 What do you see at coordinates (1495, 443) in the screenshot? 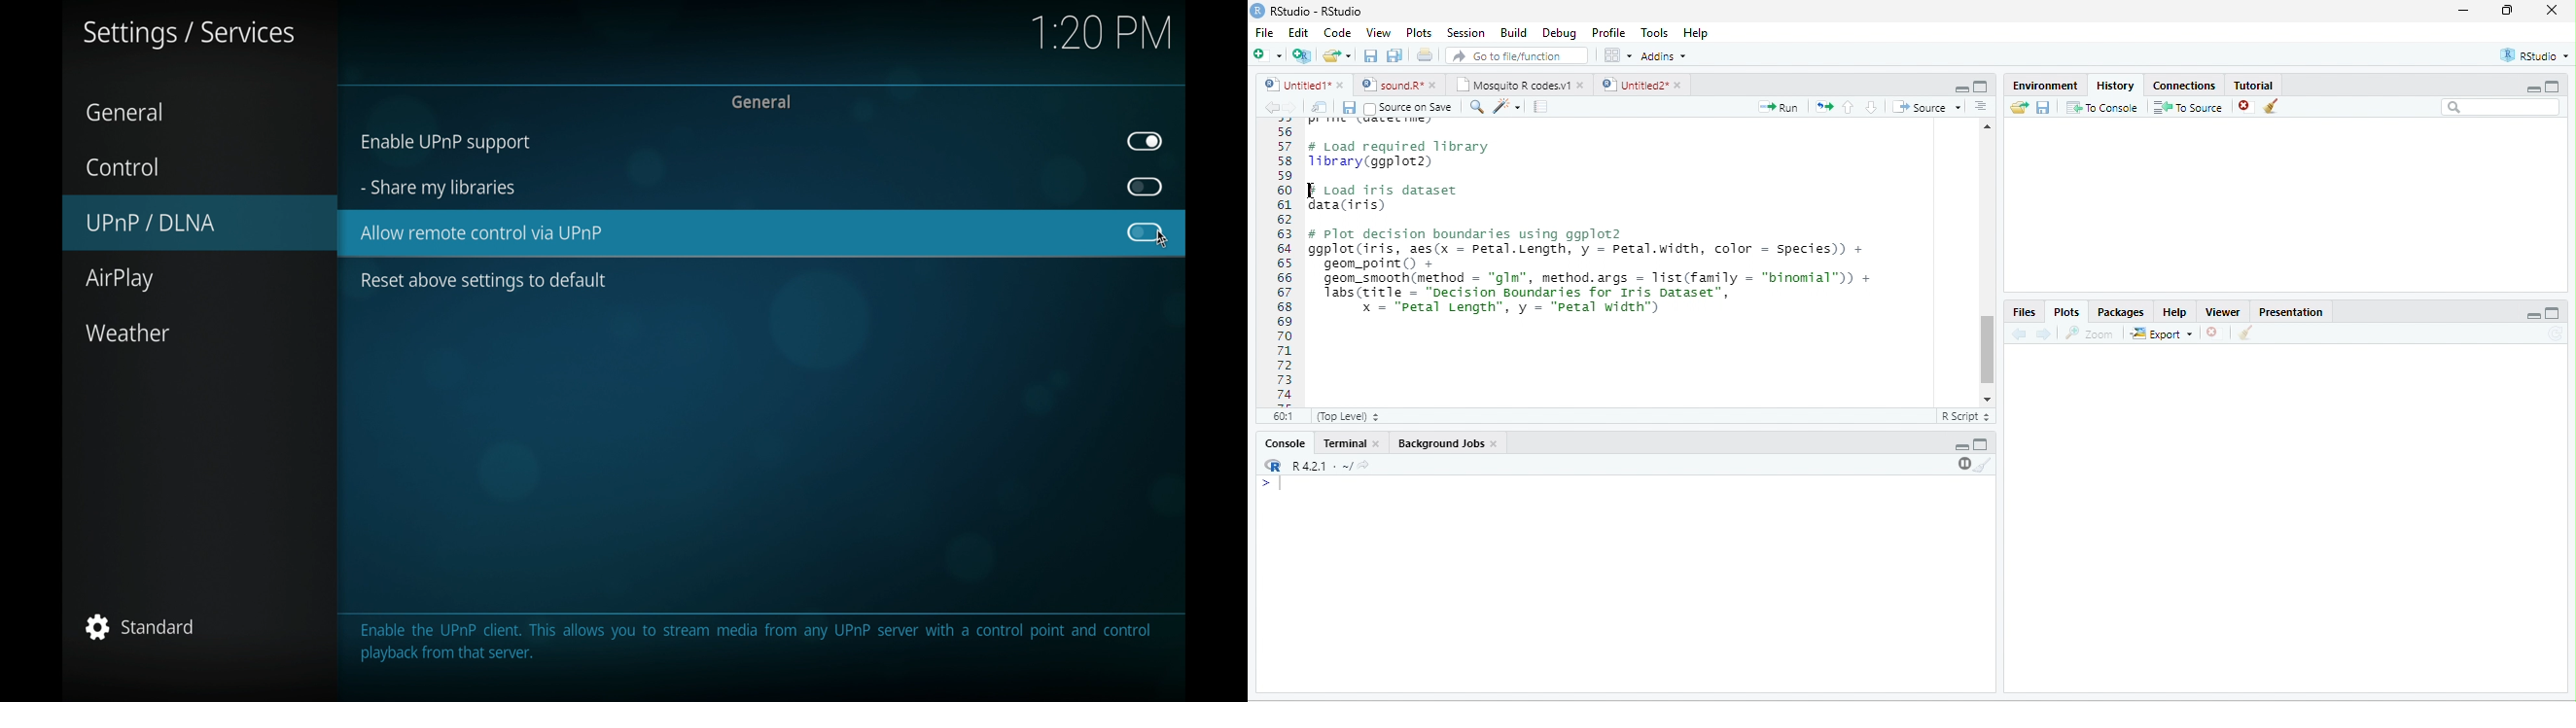
I see `close` at bounding box center [1495, 443].